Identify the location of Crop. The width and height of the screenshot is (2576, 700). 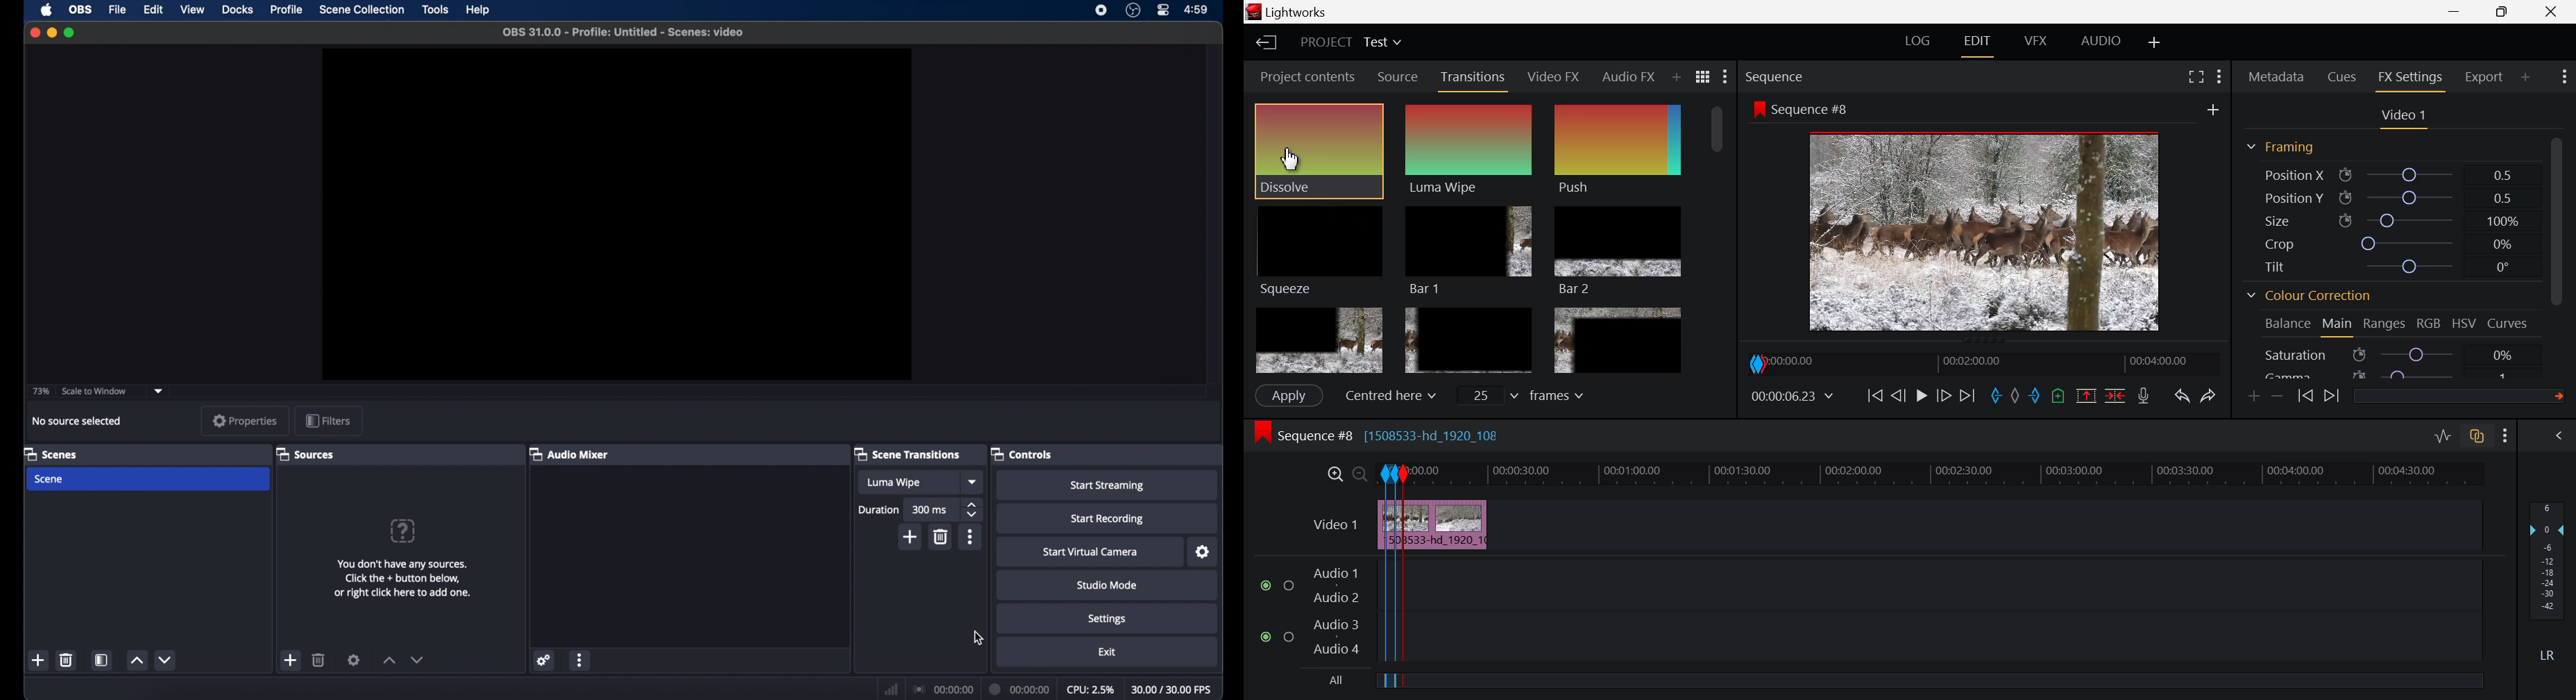
(2389, 243).